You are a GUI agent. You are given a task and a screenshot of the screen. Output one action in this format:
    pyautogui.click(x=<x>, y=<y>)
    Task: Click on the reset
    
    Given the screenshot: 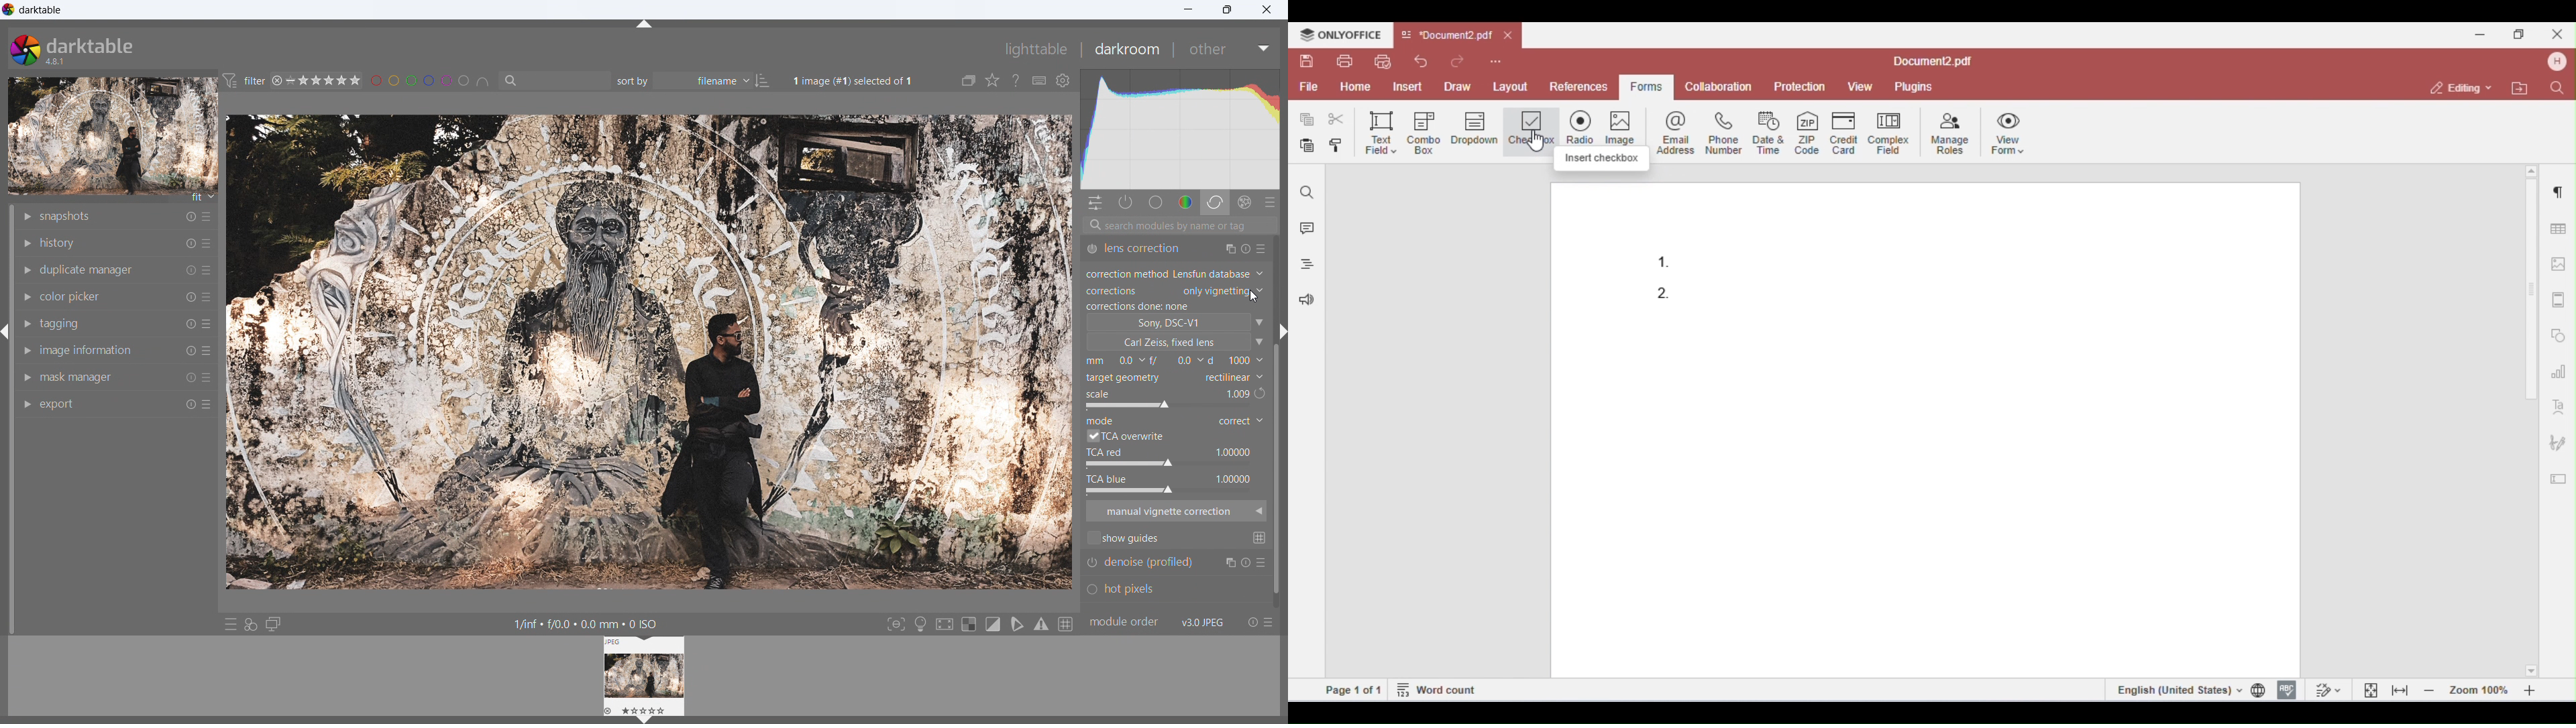 What is the action you would take?
    pyautogui.click(x=190, y=402)
    